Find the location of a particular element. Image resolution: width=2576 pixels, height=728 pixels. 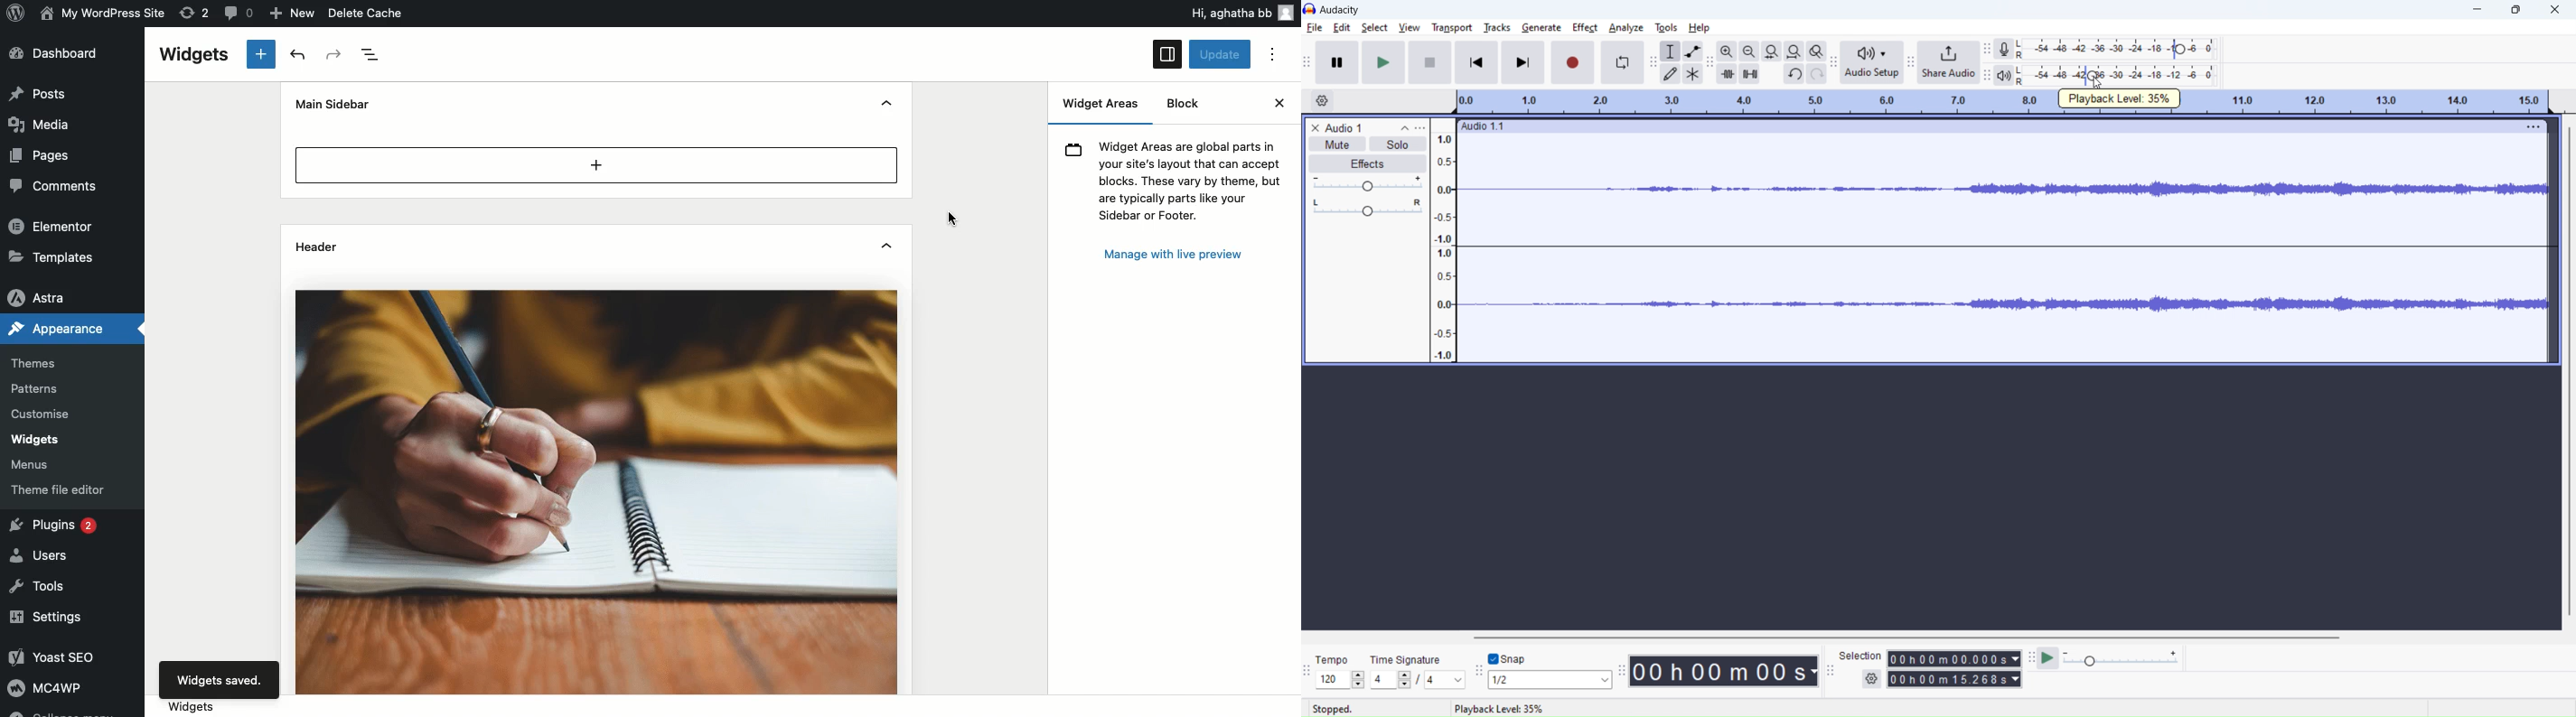

Update is located at coordinates (1222, 54).